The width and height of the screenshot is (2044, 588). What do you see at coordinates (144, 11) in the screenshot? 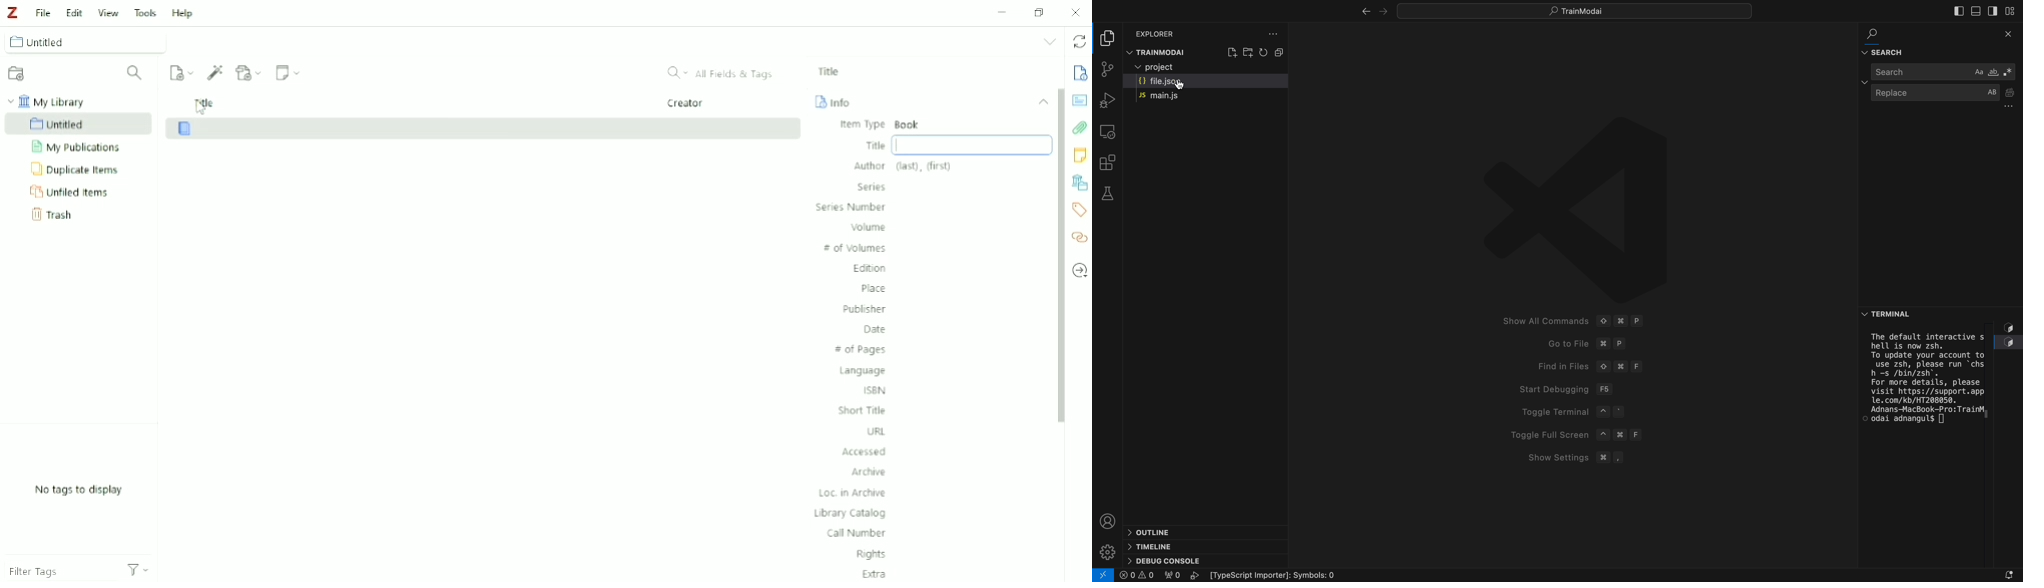
I see `Tools` at bounding box center [144, 11].